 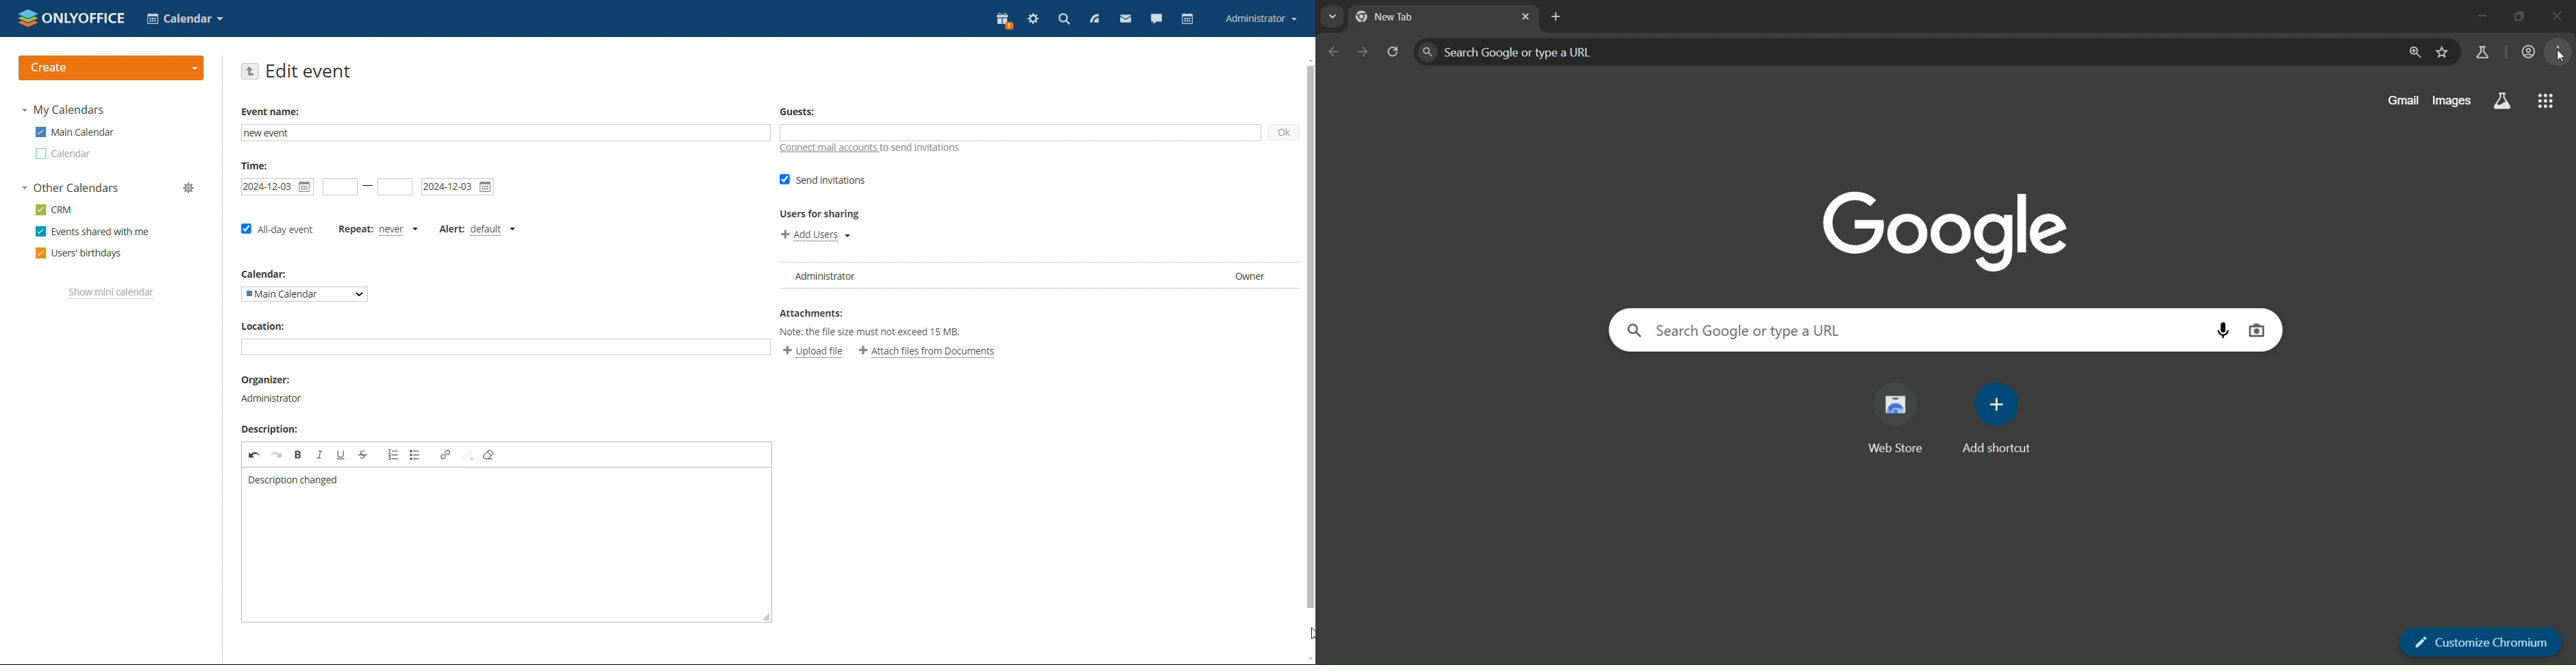 I want to click on mail, so click(x=1125, y=19).